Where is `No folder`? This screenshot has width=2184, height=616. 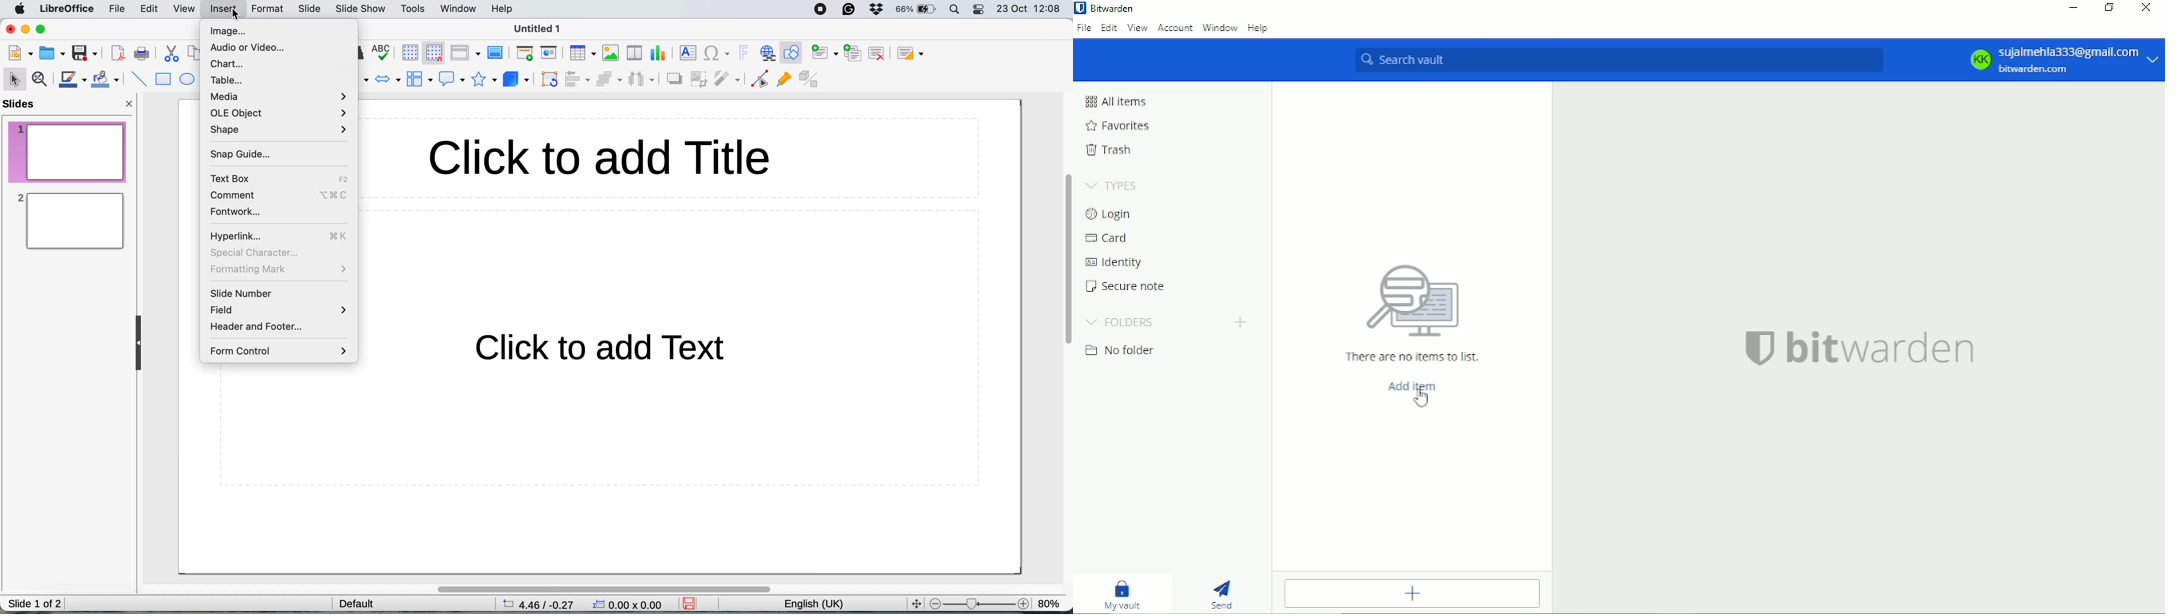
No folder is located at coordinates (1120, 350).